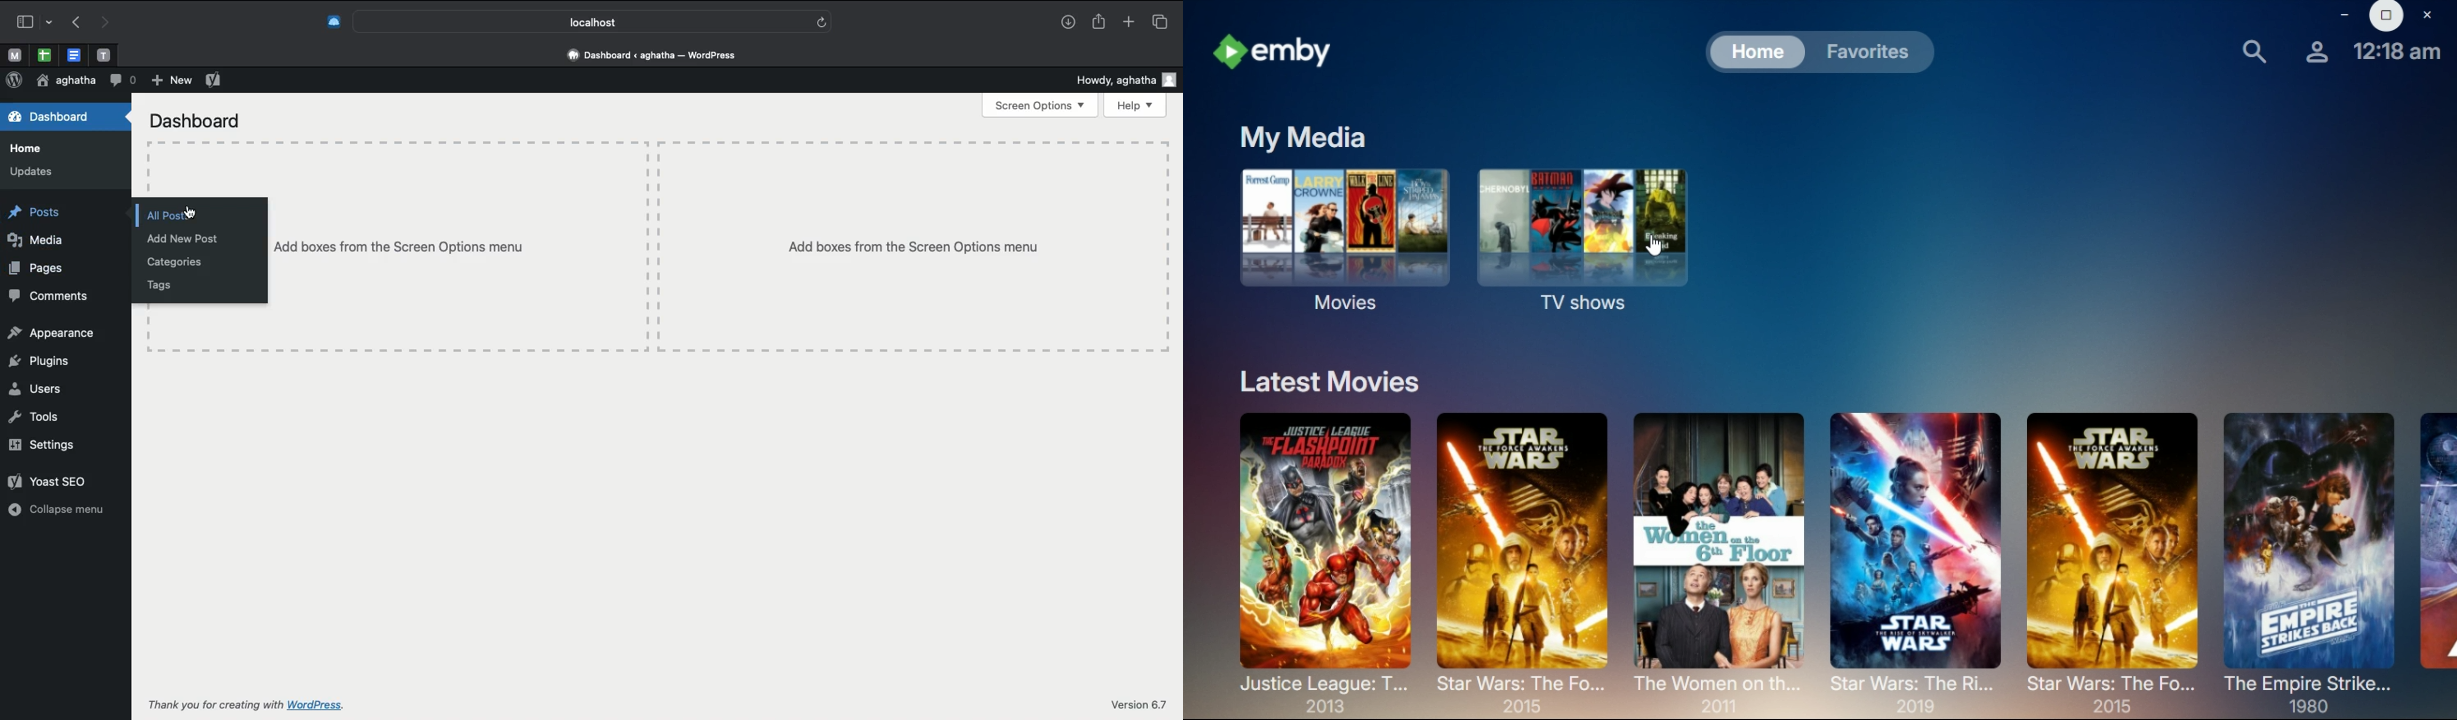 This screenshot has width=2464, height=728. I want to click on Howdy, aghata, so click(1127, 77).